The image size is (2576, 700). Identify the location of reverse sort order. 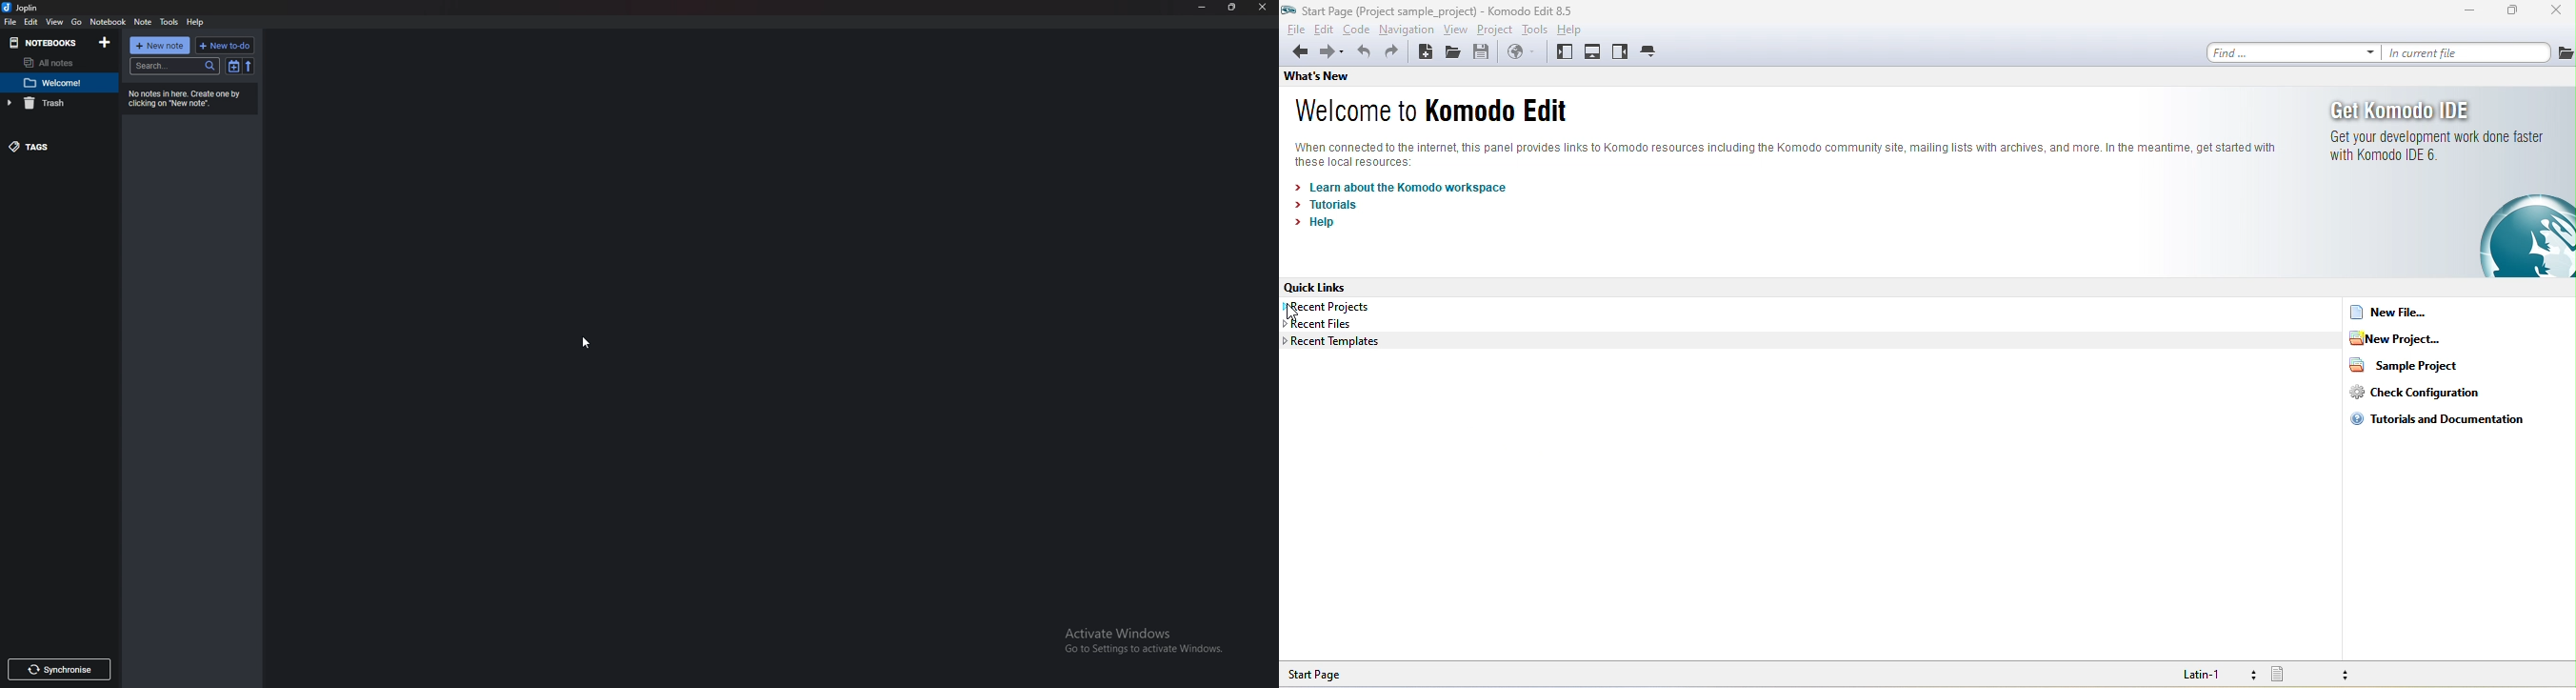
(249, 65).